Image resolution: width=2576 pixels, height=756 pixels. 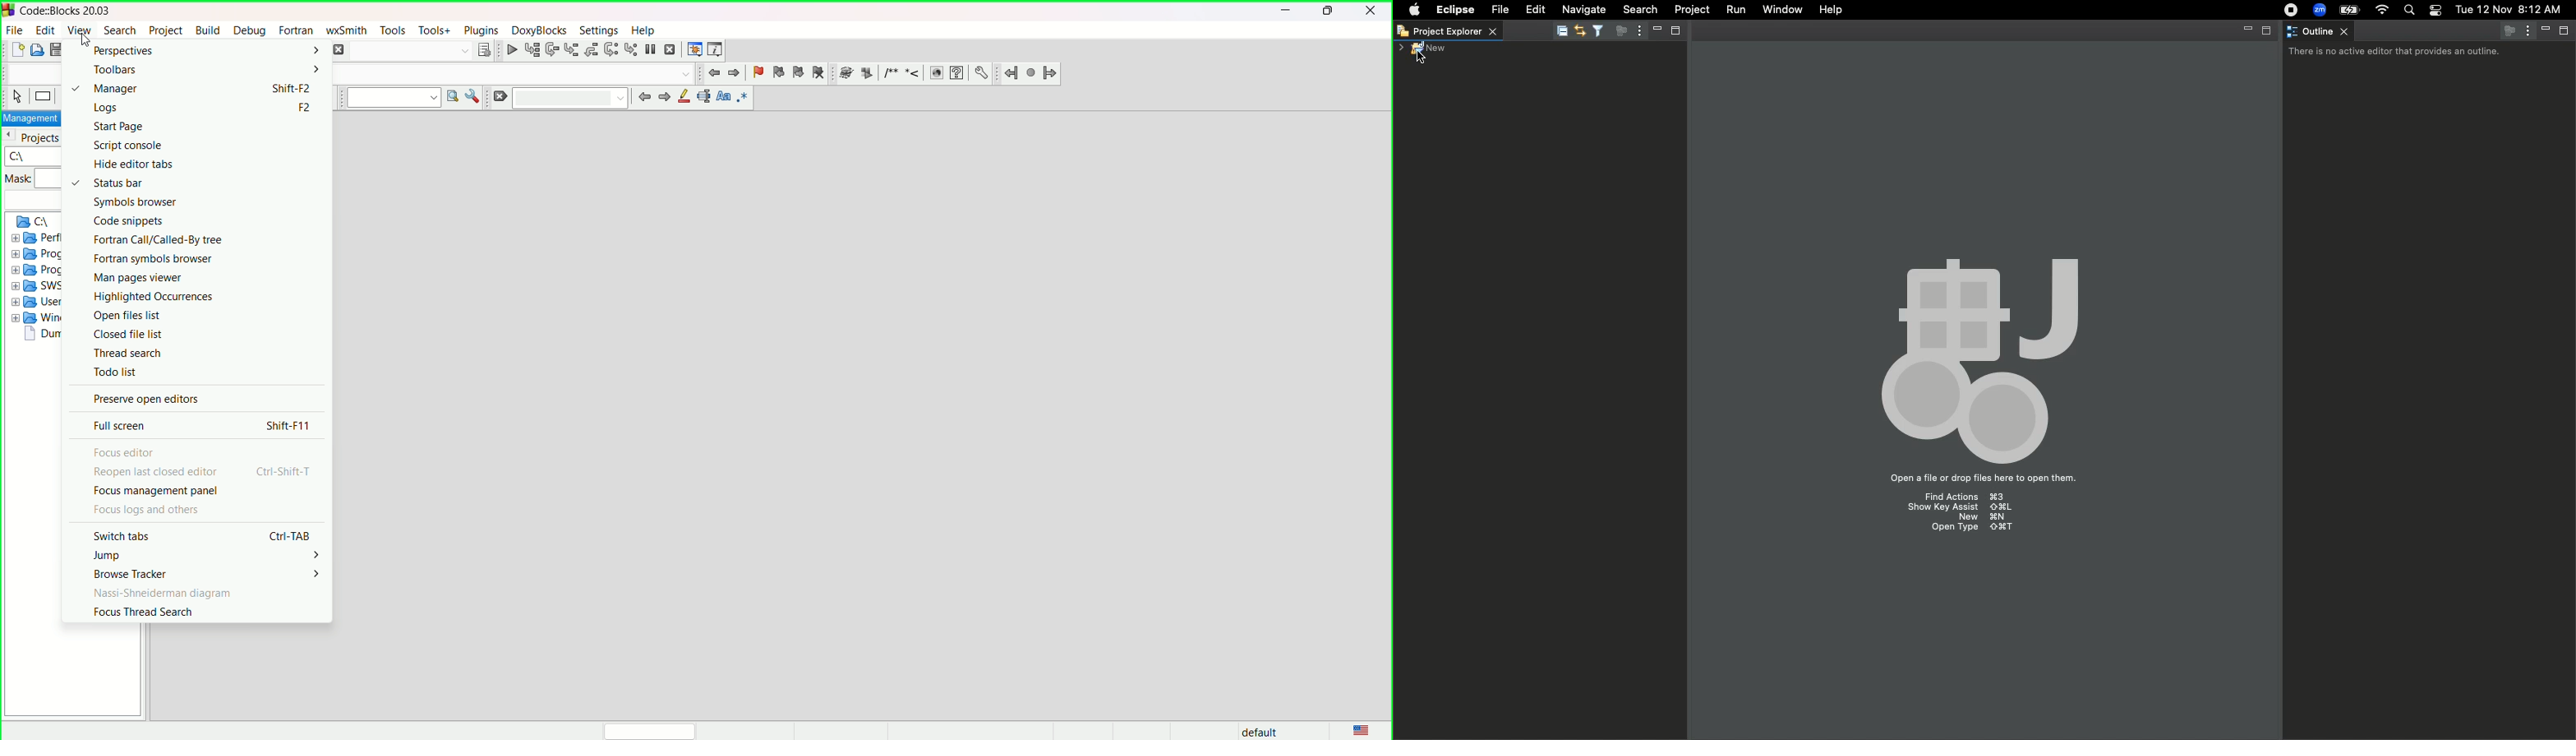 What do you see at coordinates (1422, 57) in the screenshot?
I see `cursor` at bounding box center [1422, 57].